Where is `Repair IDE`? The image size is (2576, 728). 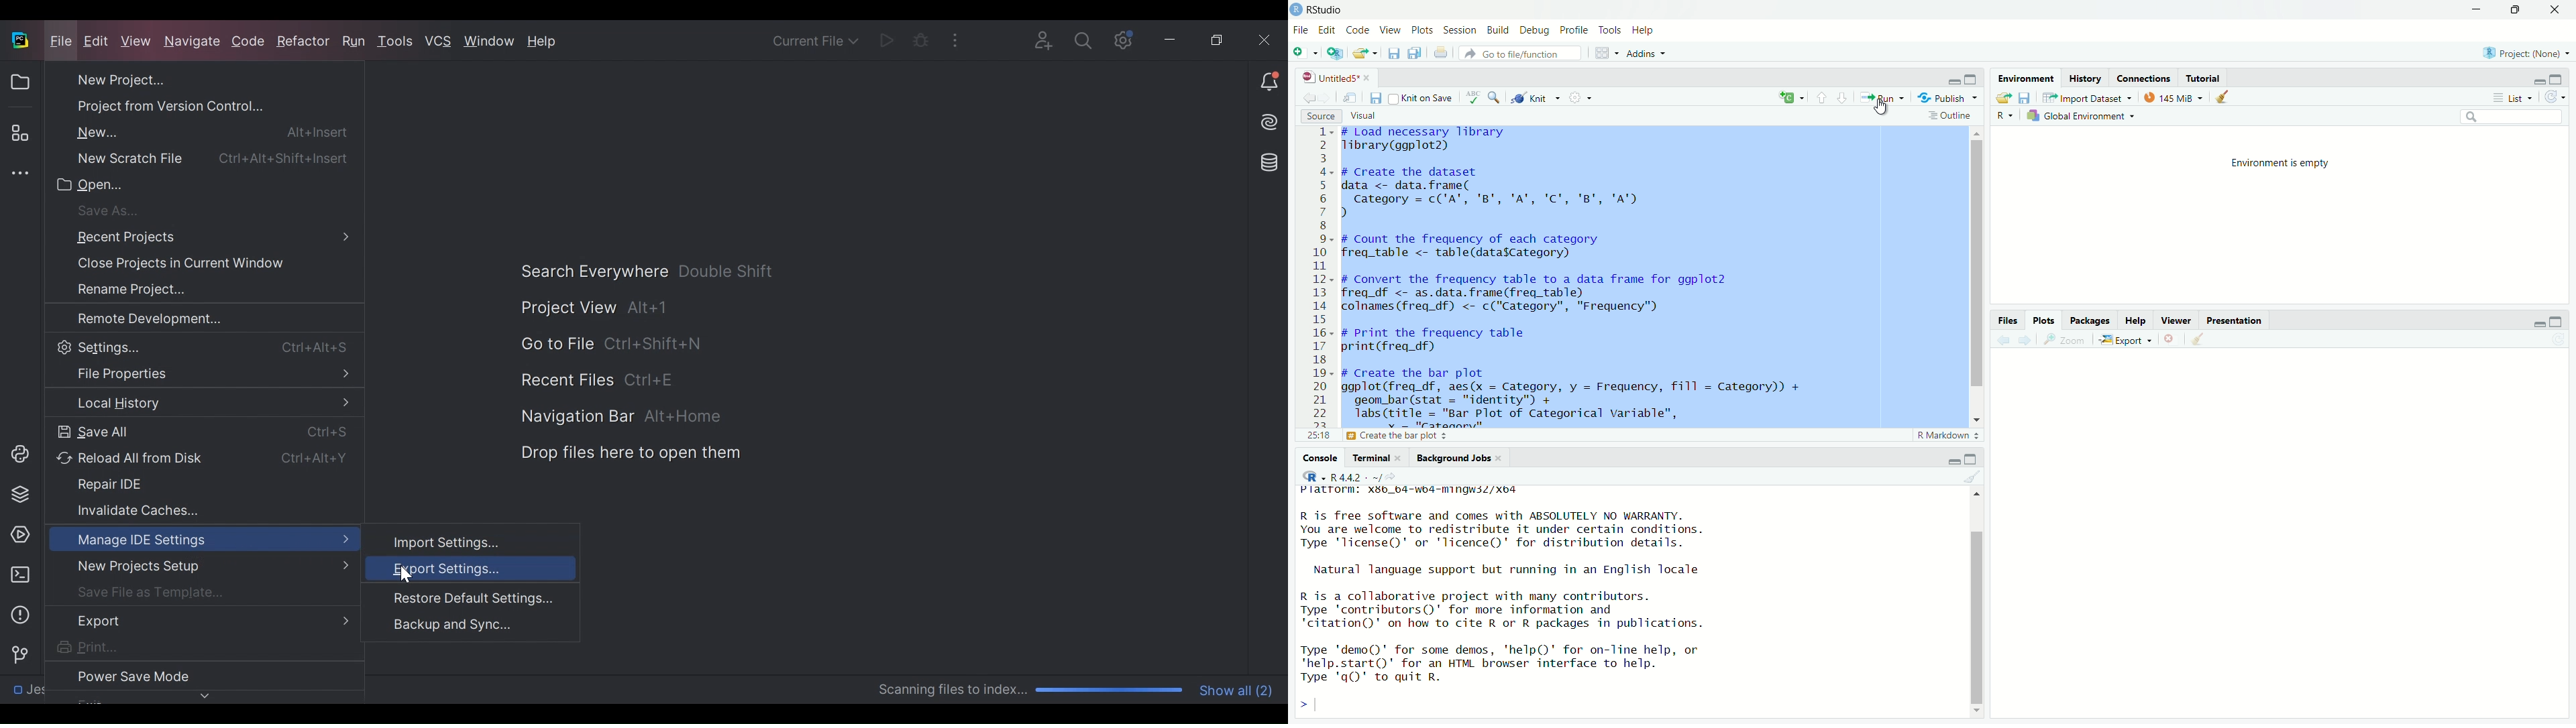
Repair IDE is located at coordinates (186, 485).